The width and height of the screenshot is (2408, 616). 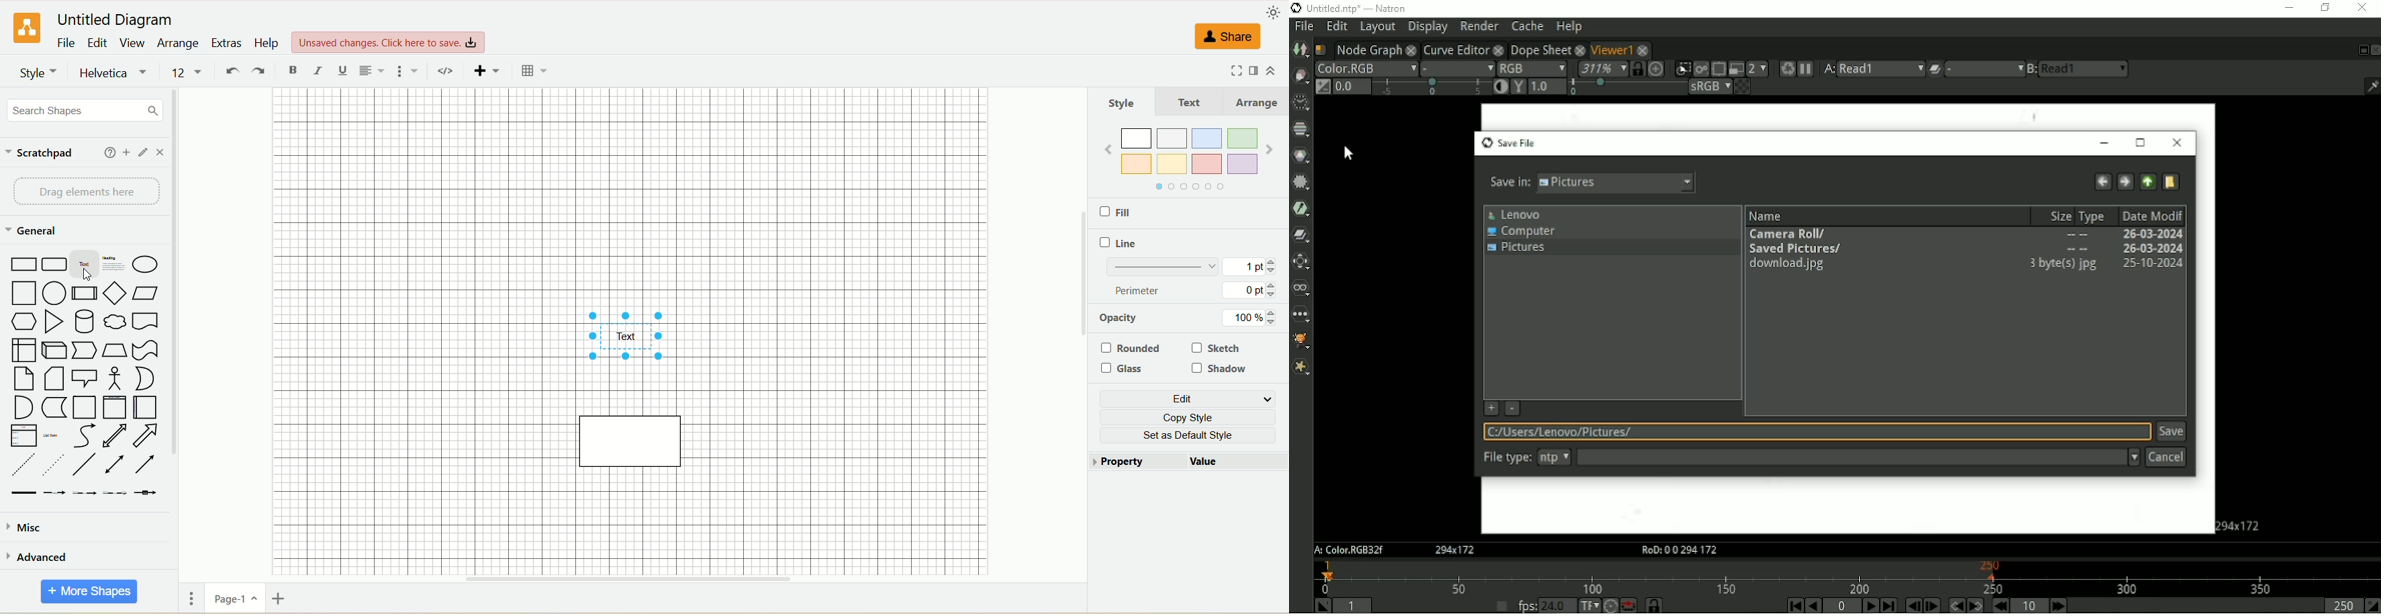 I want to click on horizontal scroll bar, so click(x=633, y=579).